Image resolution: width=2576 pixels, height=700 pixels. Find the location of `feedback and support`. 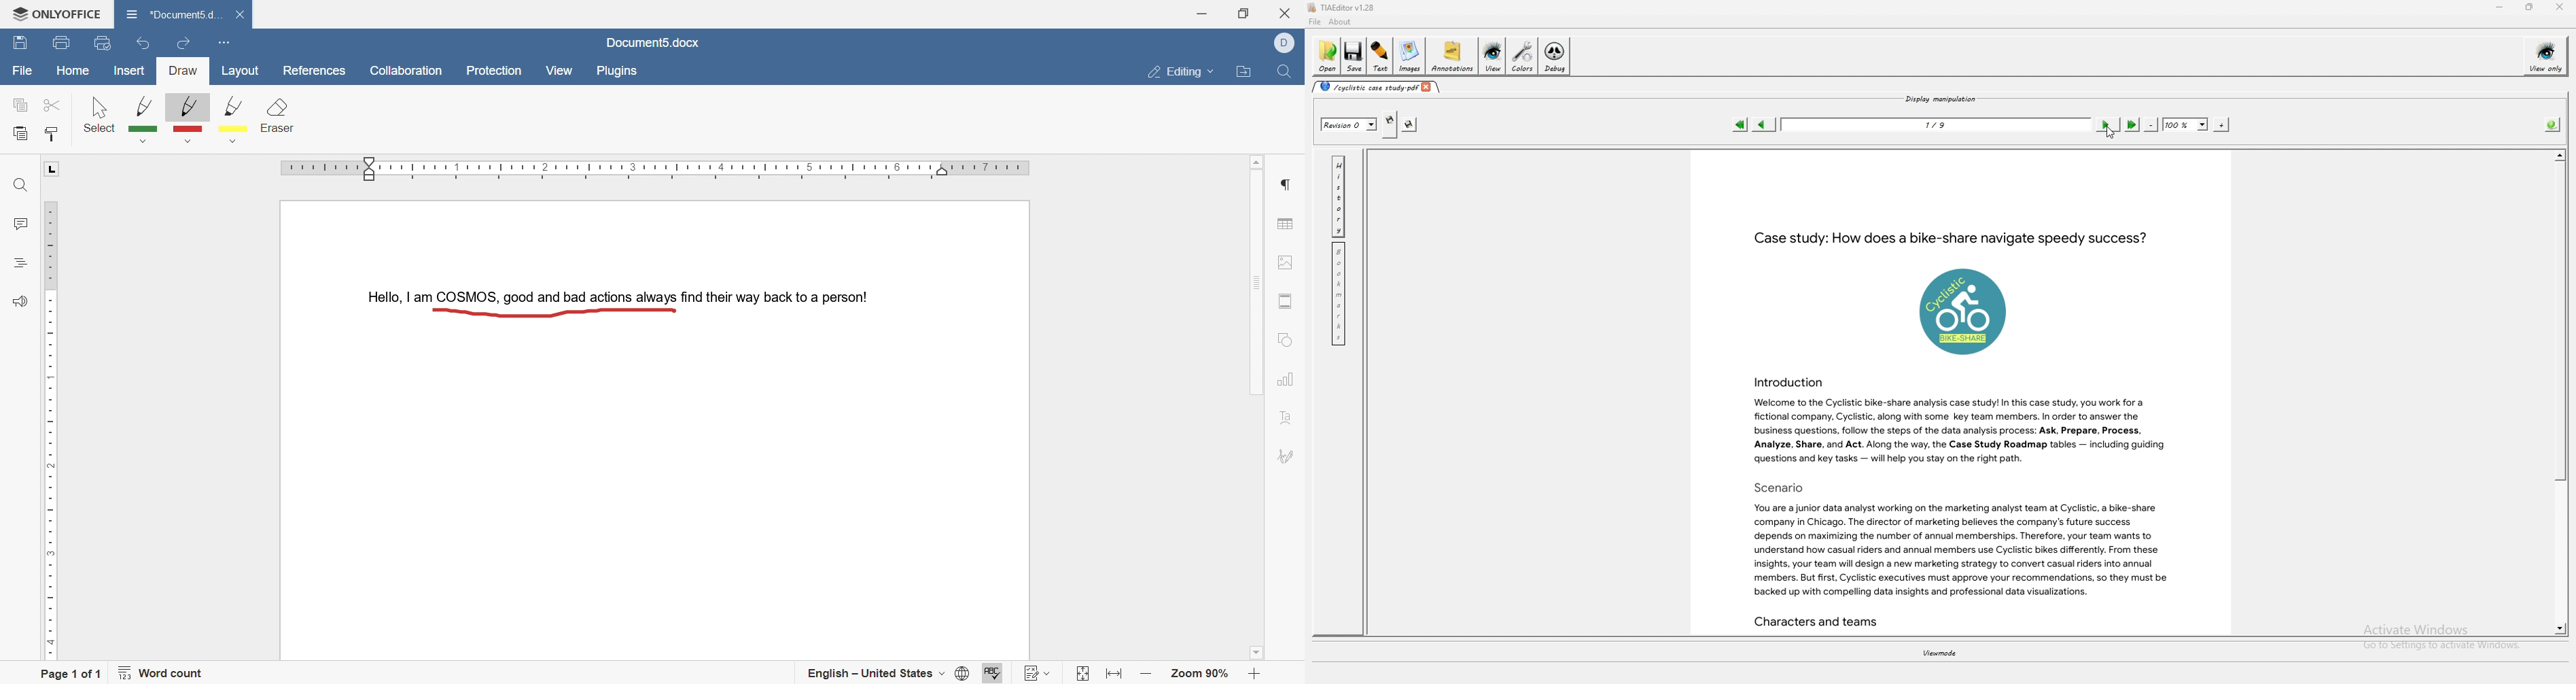

feedback and support is located at coordinates (19, 302).